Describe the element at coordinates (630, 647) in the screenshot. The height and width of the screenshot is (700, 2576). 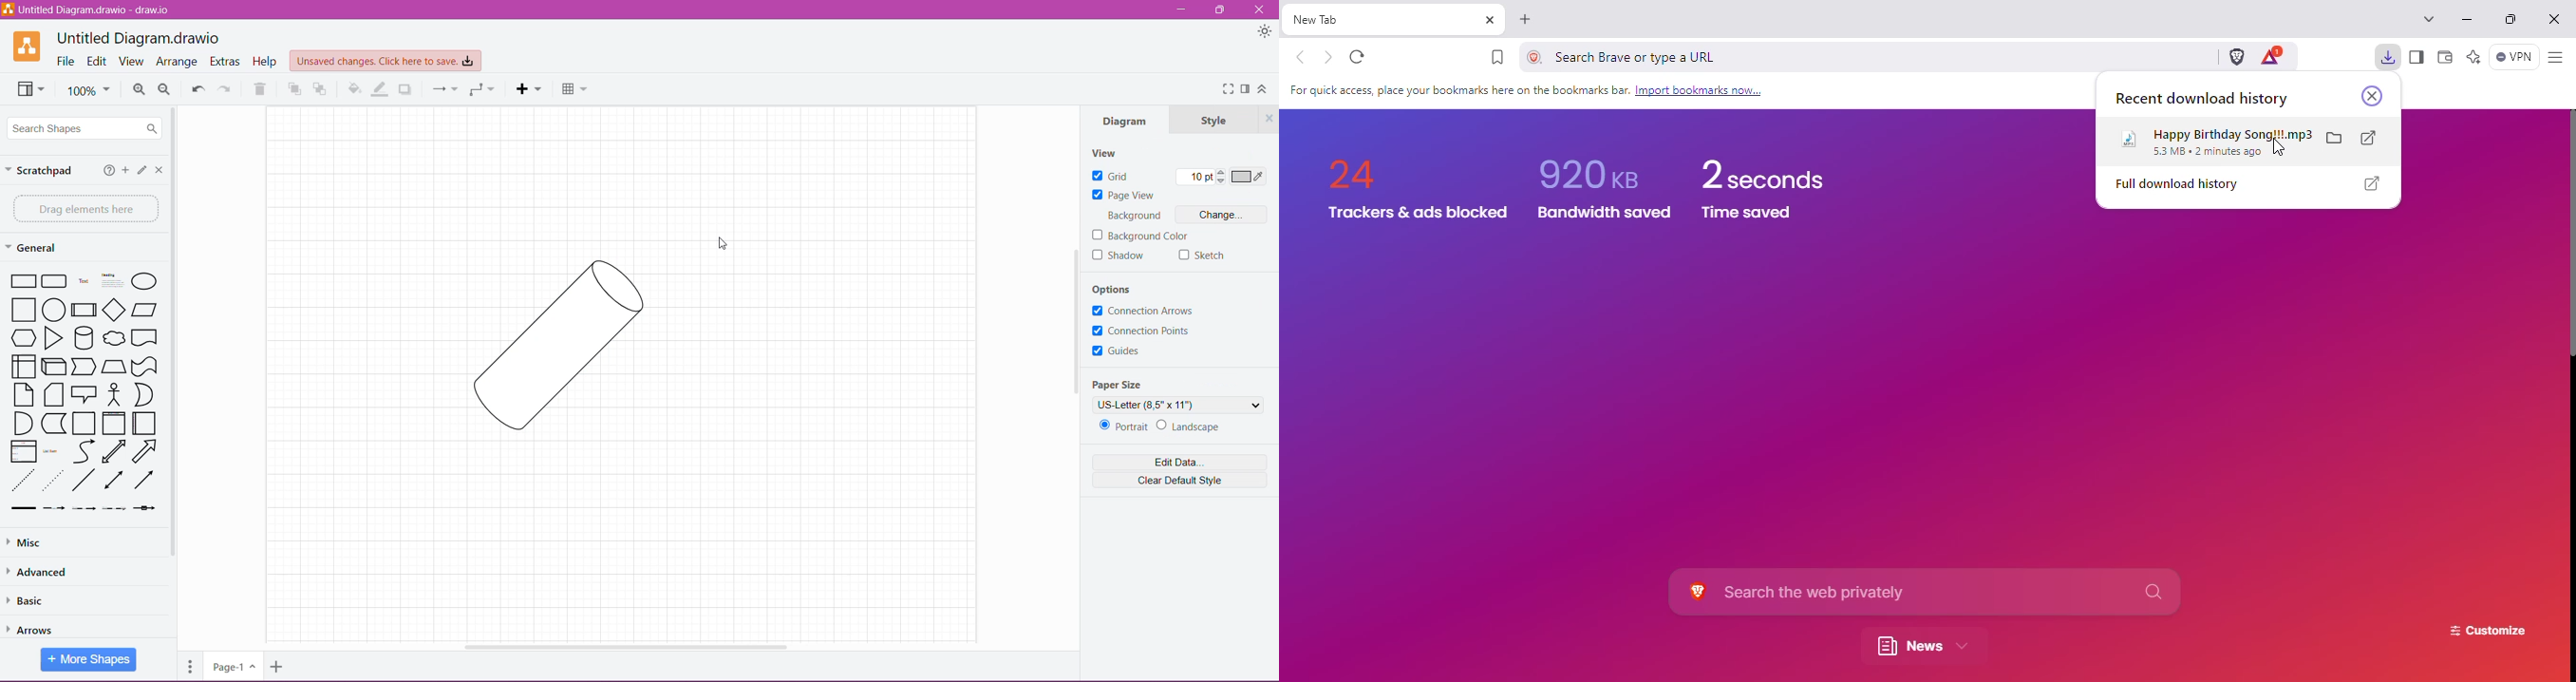
I see `Horizontal Scroll Bar` at that location.